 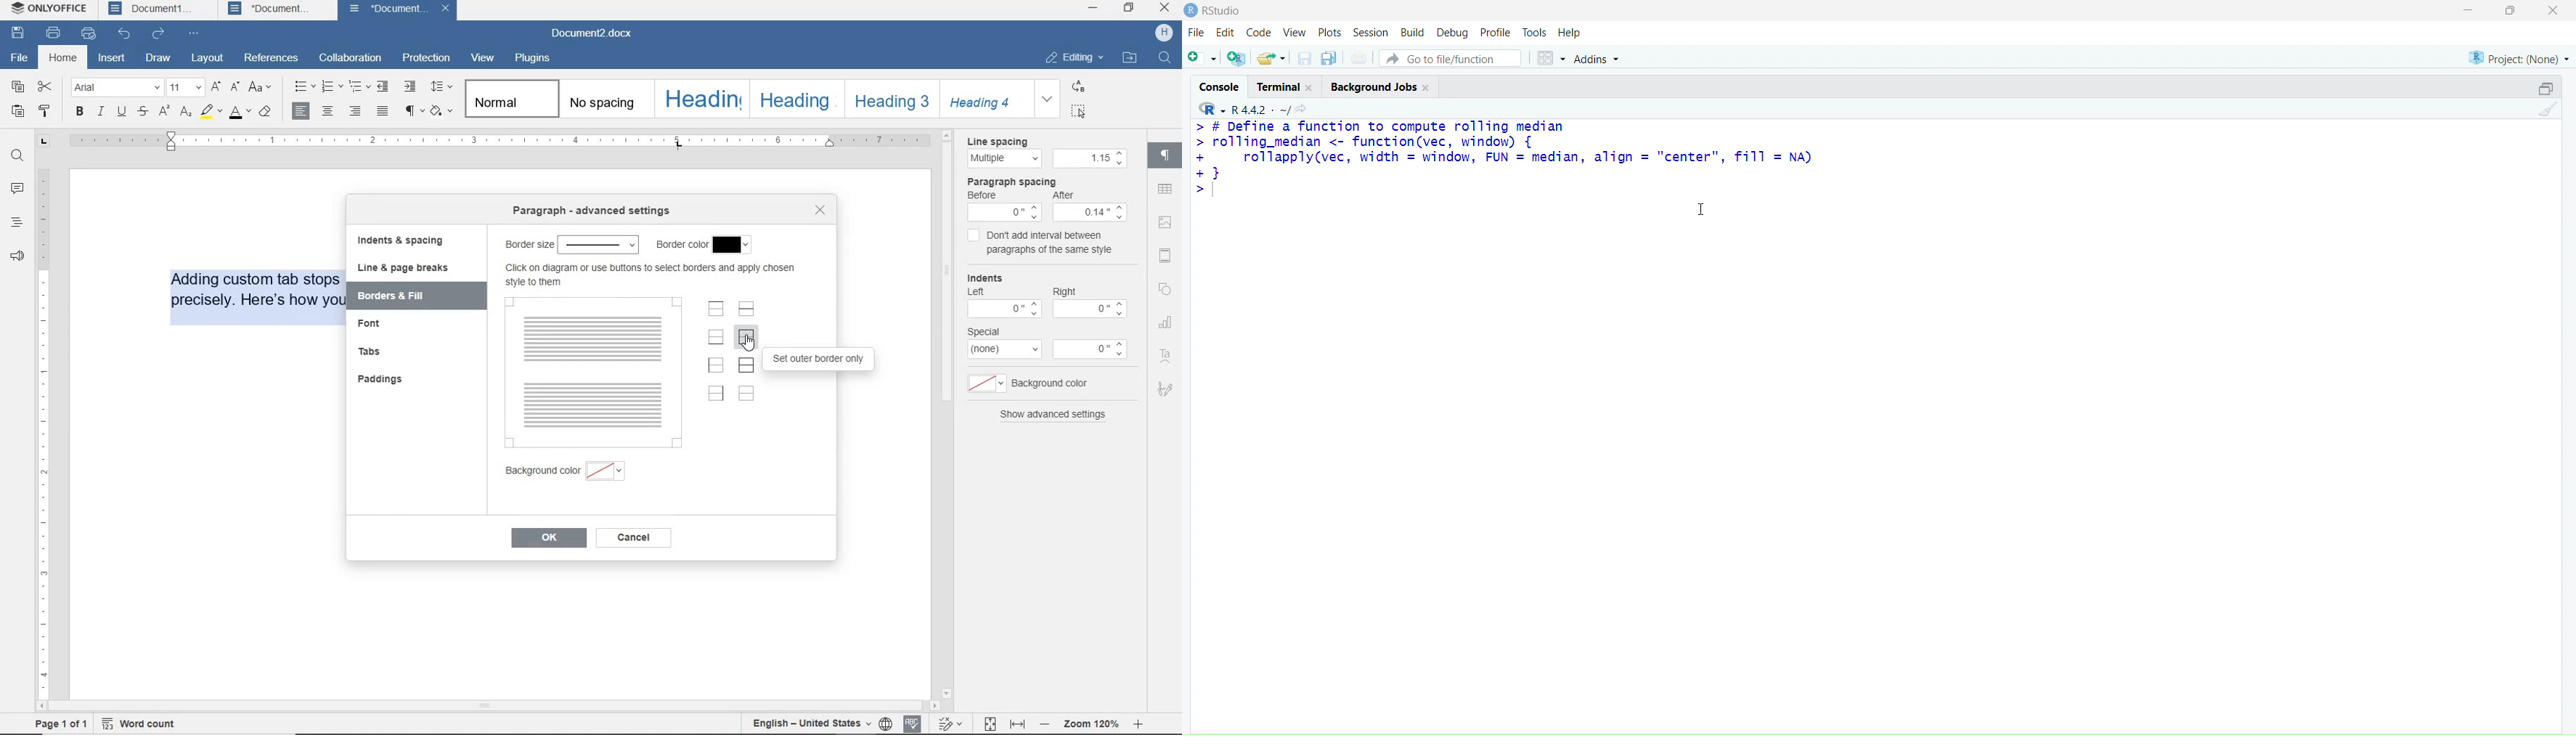 I want to click on terminal, so click(x=1278, y=87).